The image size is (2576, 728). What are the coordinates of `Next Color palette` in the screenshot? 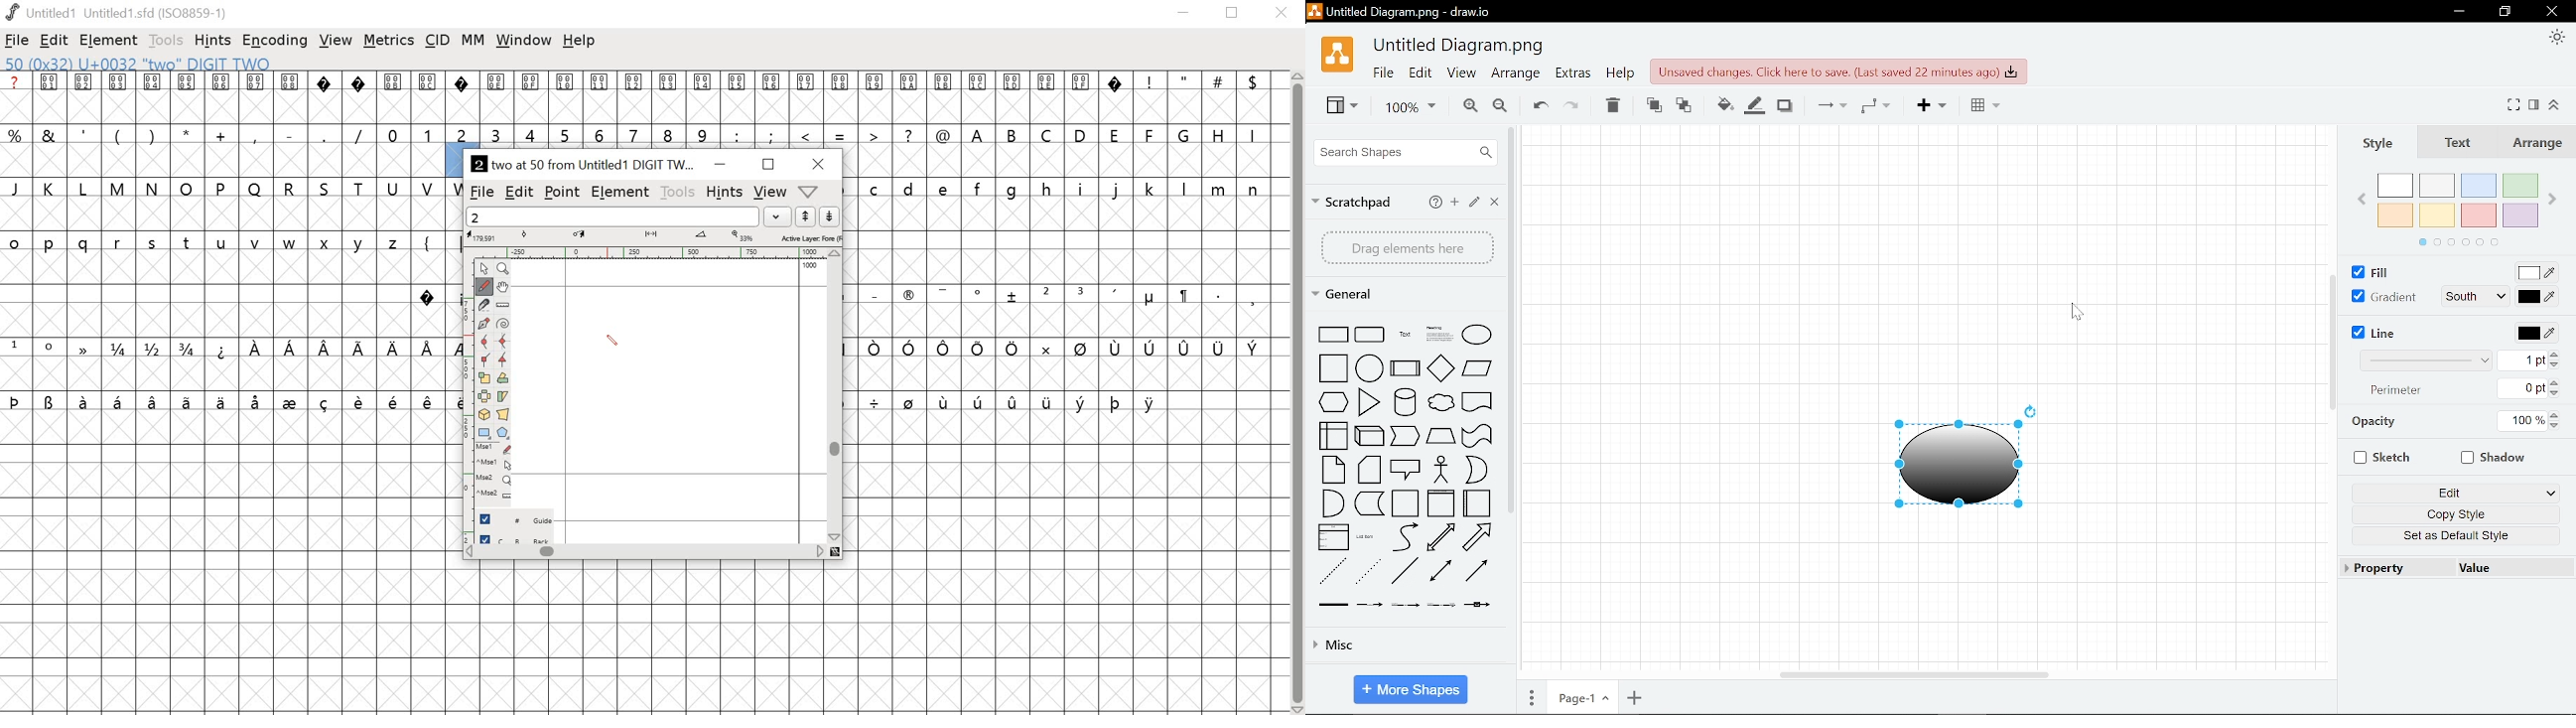 It's located at (2556, 200).